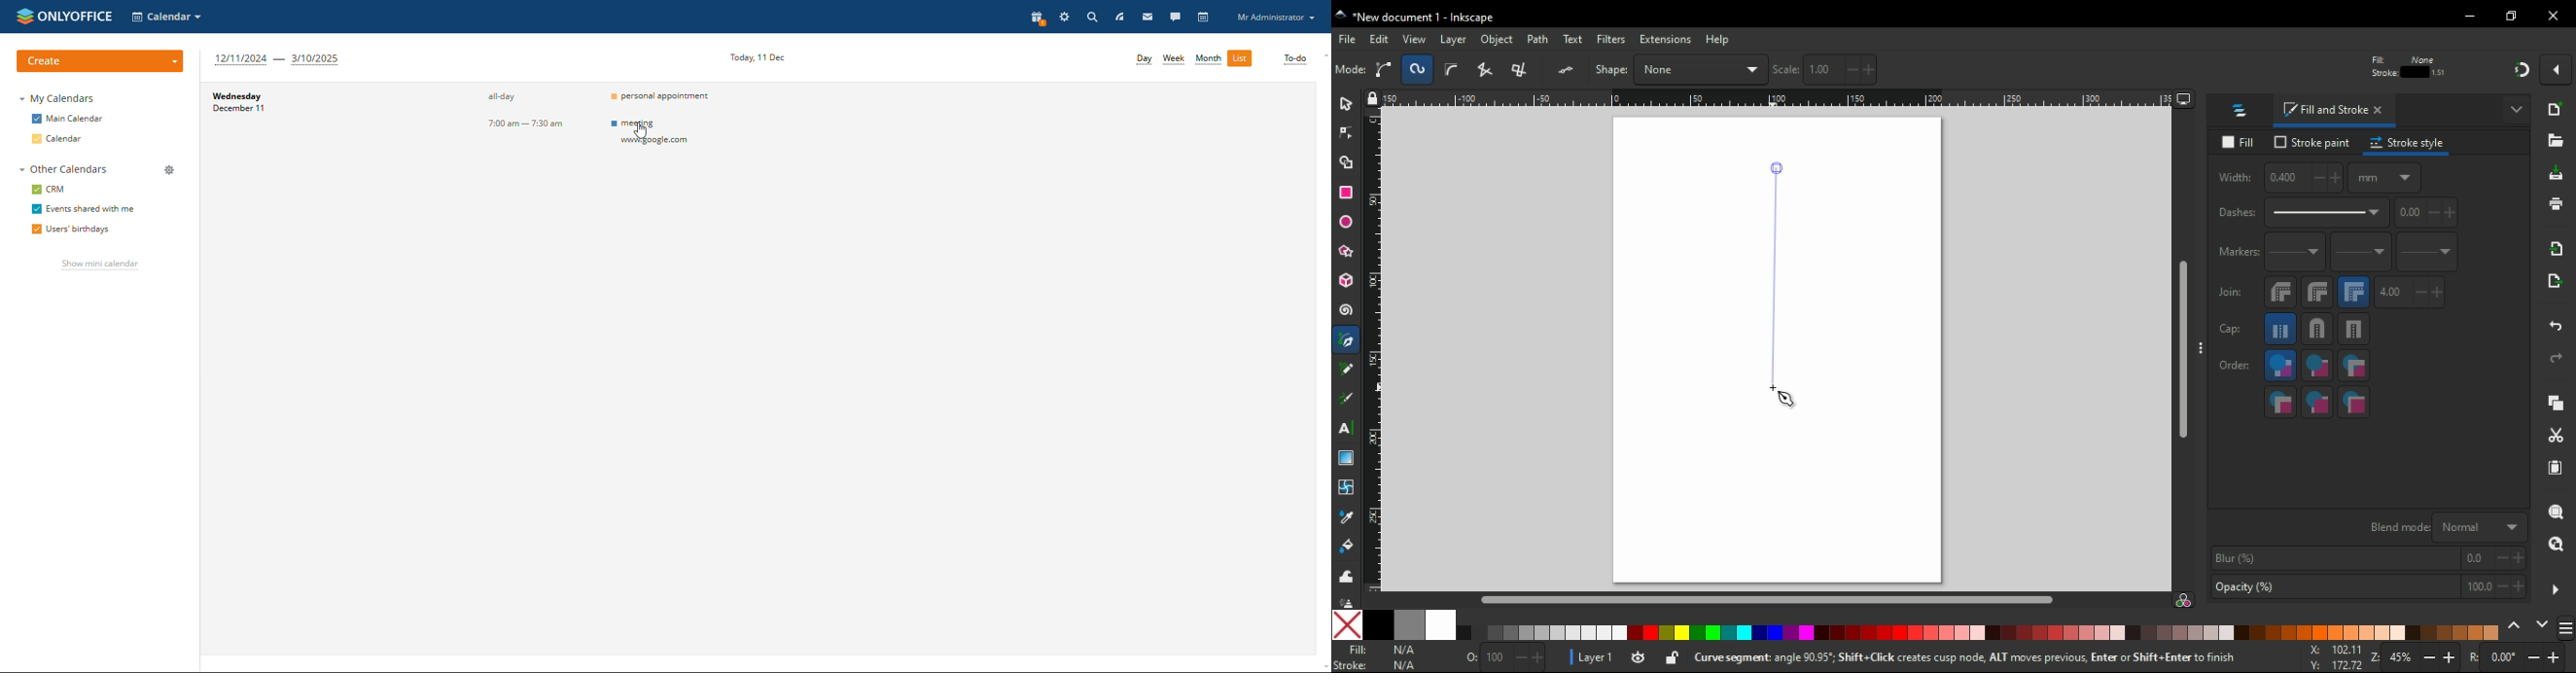  Describe the element at coordinates (2425, 252) in the screenshot. I see `last markers` at that location.